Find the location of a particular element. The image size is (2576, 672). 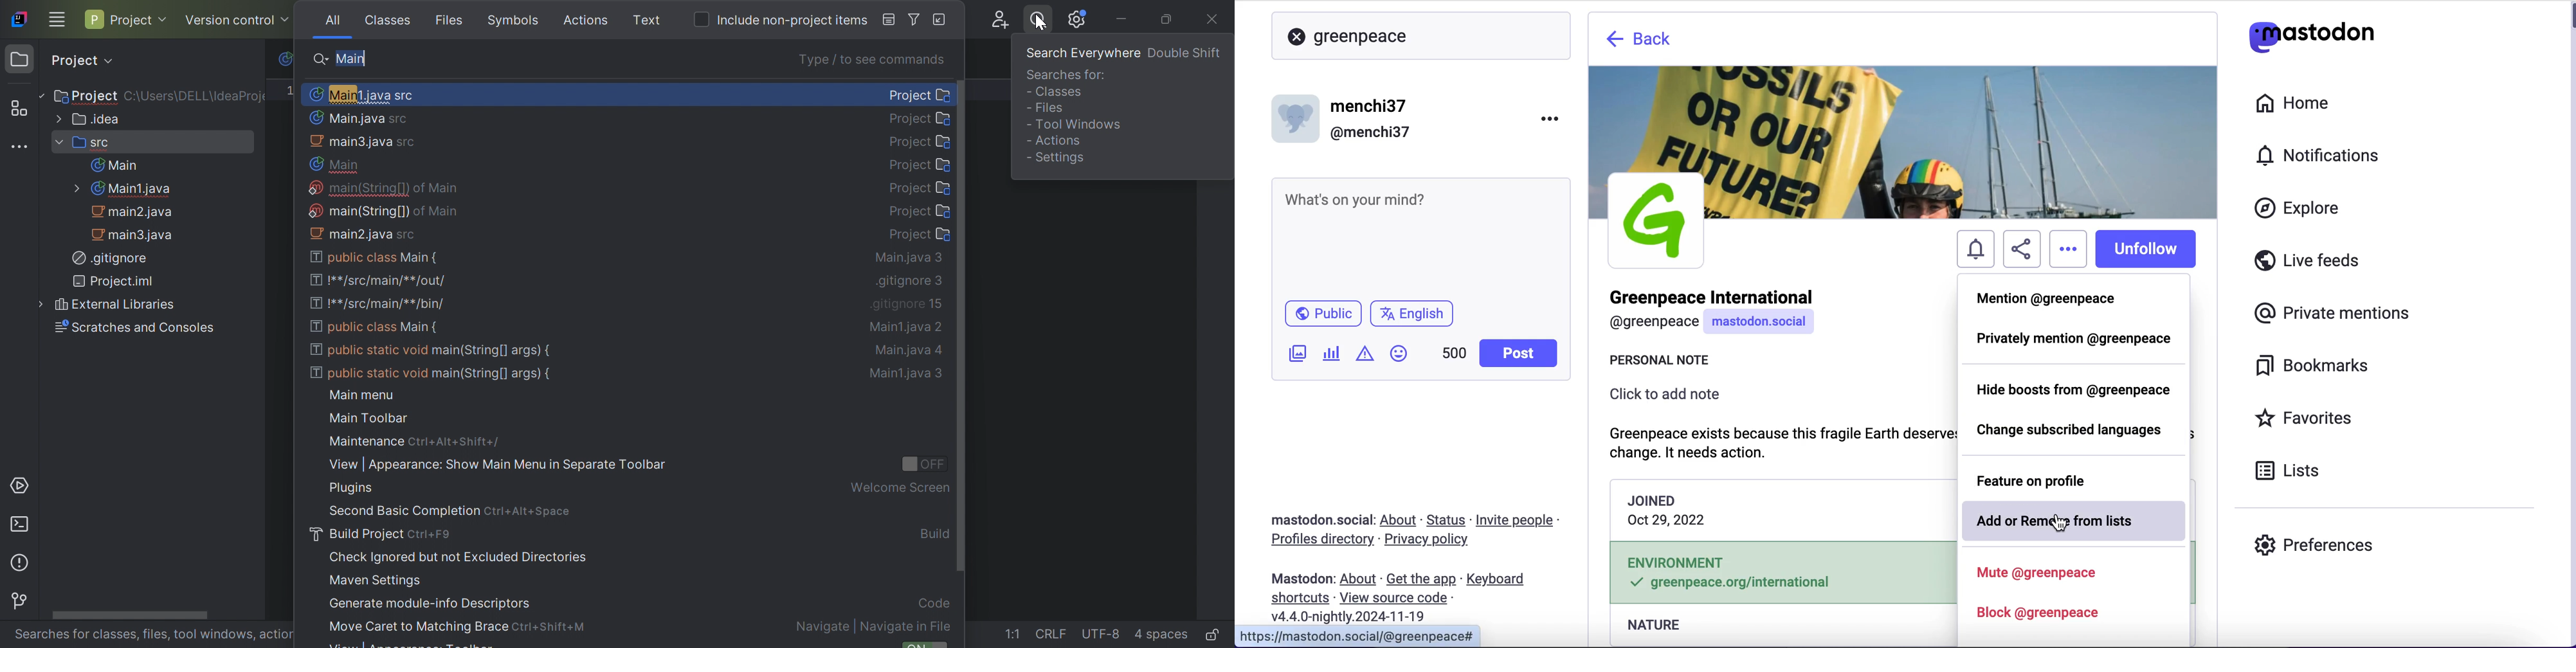

Main is located at coordinates (338, 165).